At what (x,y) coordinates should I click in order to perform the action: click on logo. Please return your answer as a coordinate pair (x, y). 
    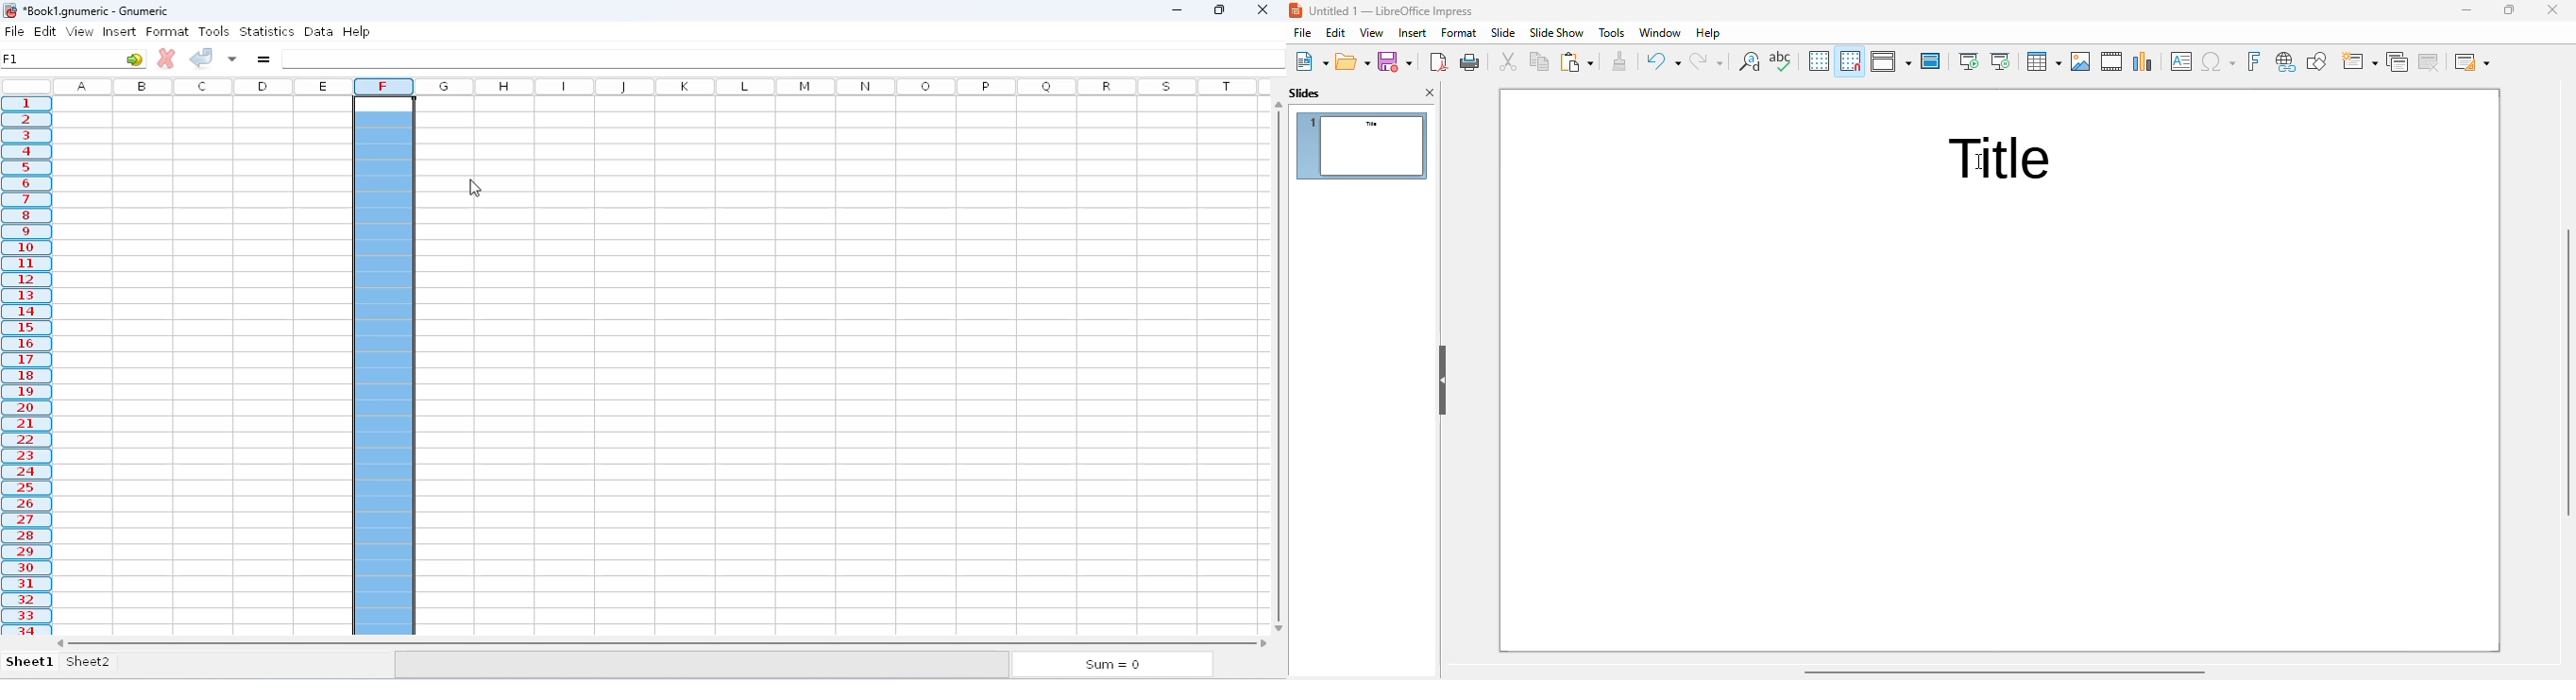
    Looking at the image, I should click on (9, 10).